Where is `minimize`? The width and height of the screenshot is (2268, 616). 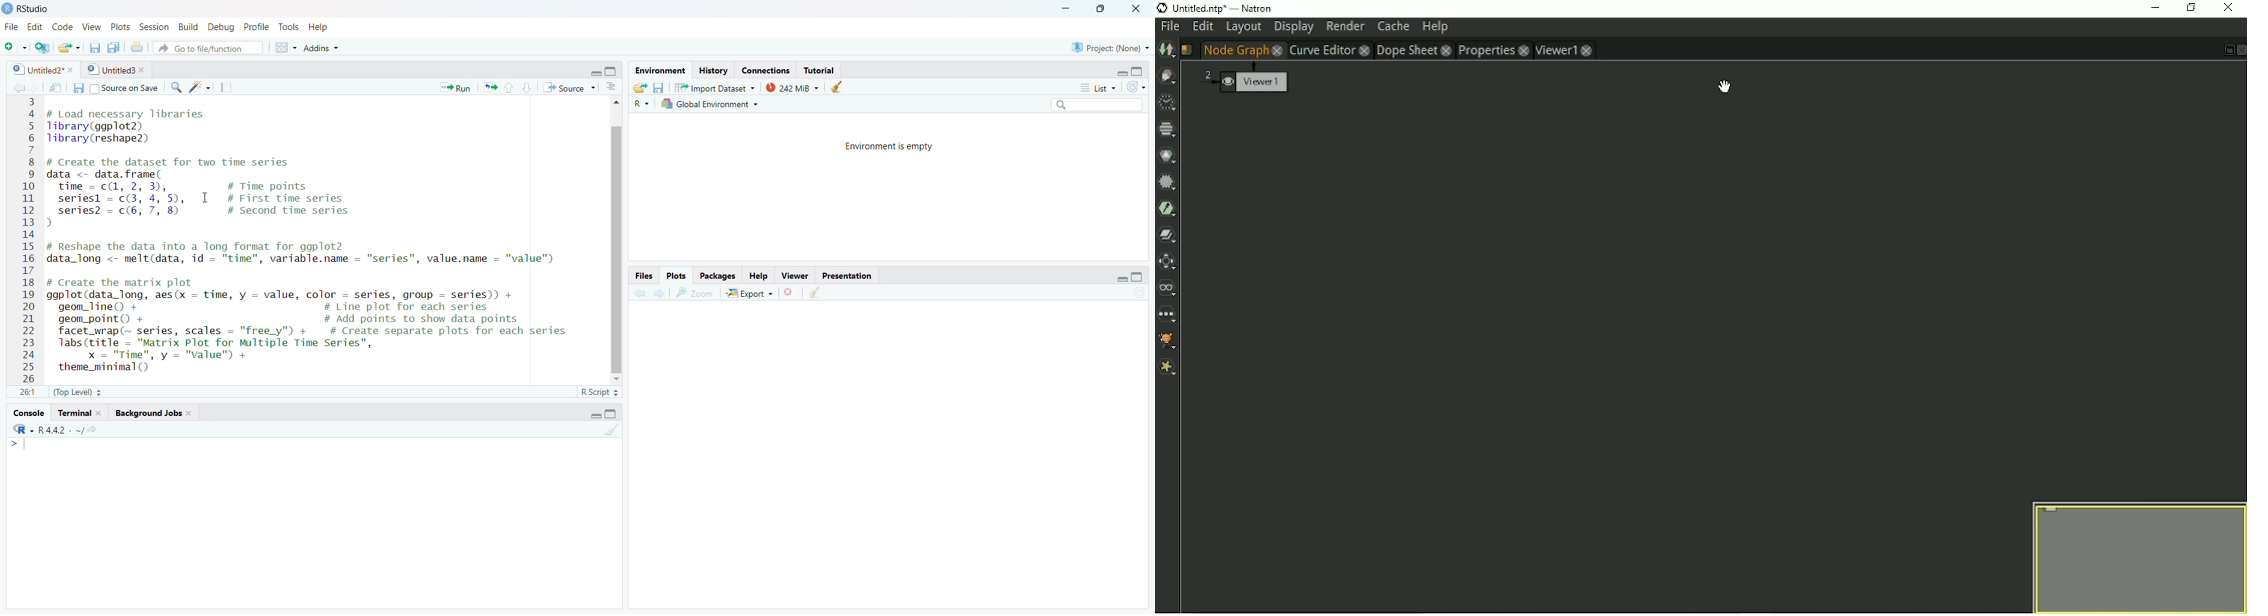
minimize is located at coordinates (1122, 72).